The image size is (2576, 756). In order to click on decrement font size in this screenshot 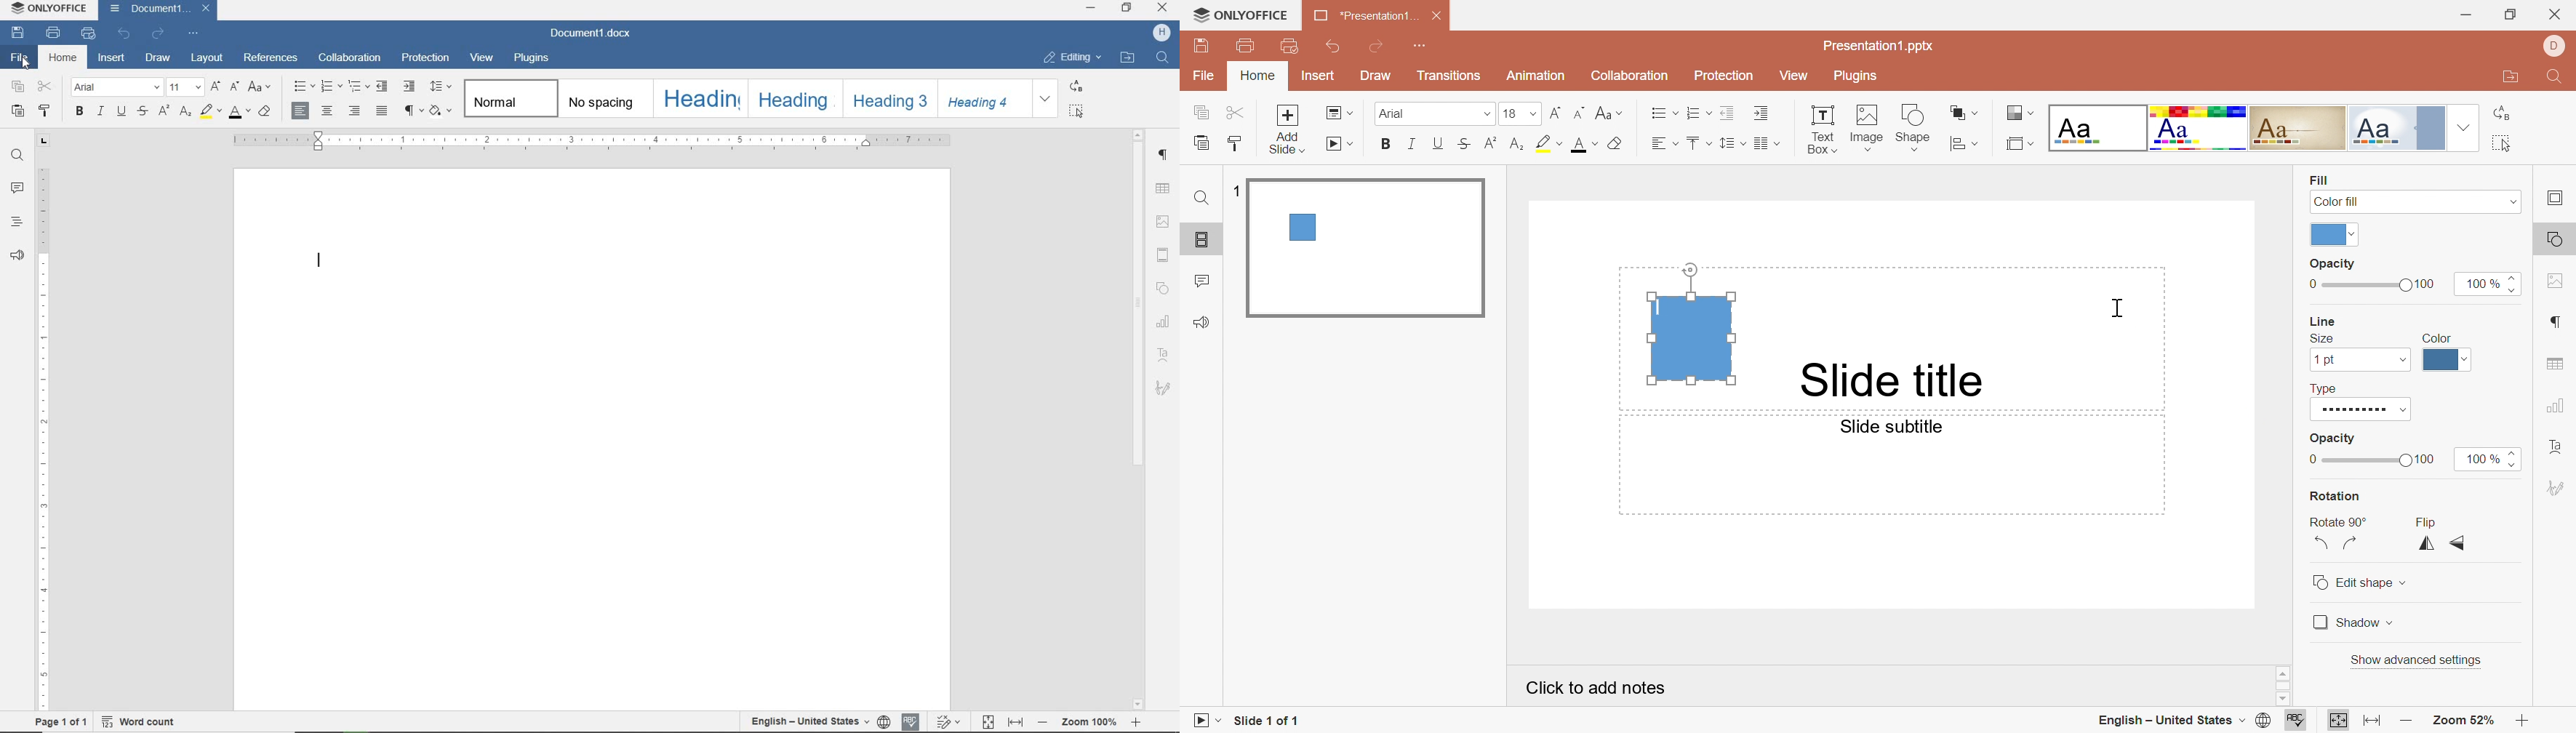, I will do `click(235, 88)`.